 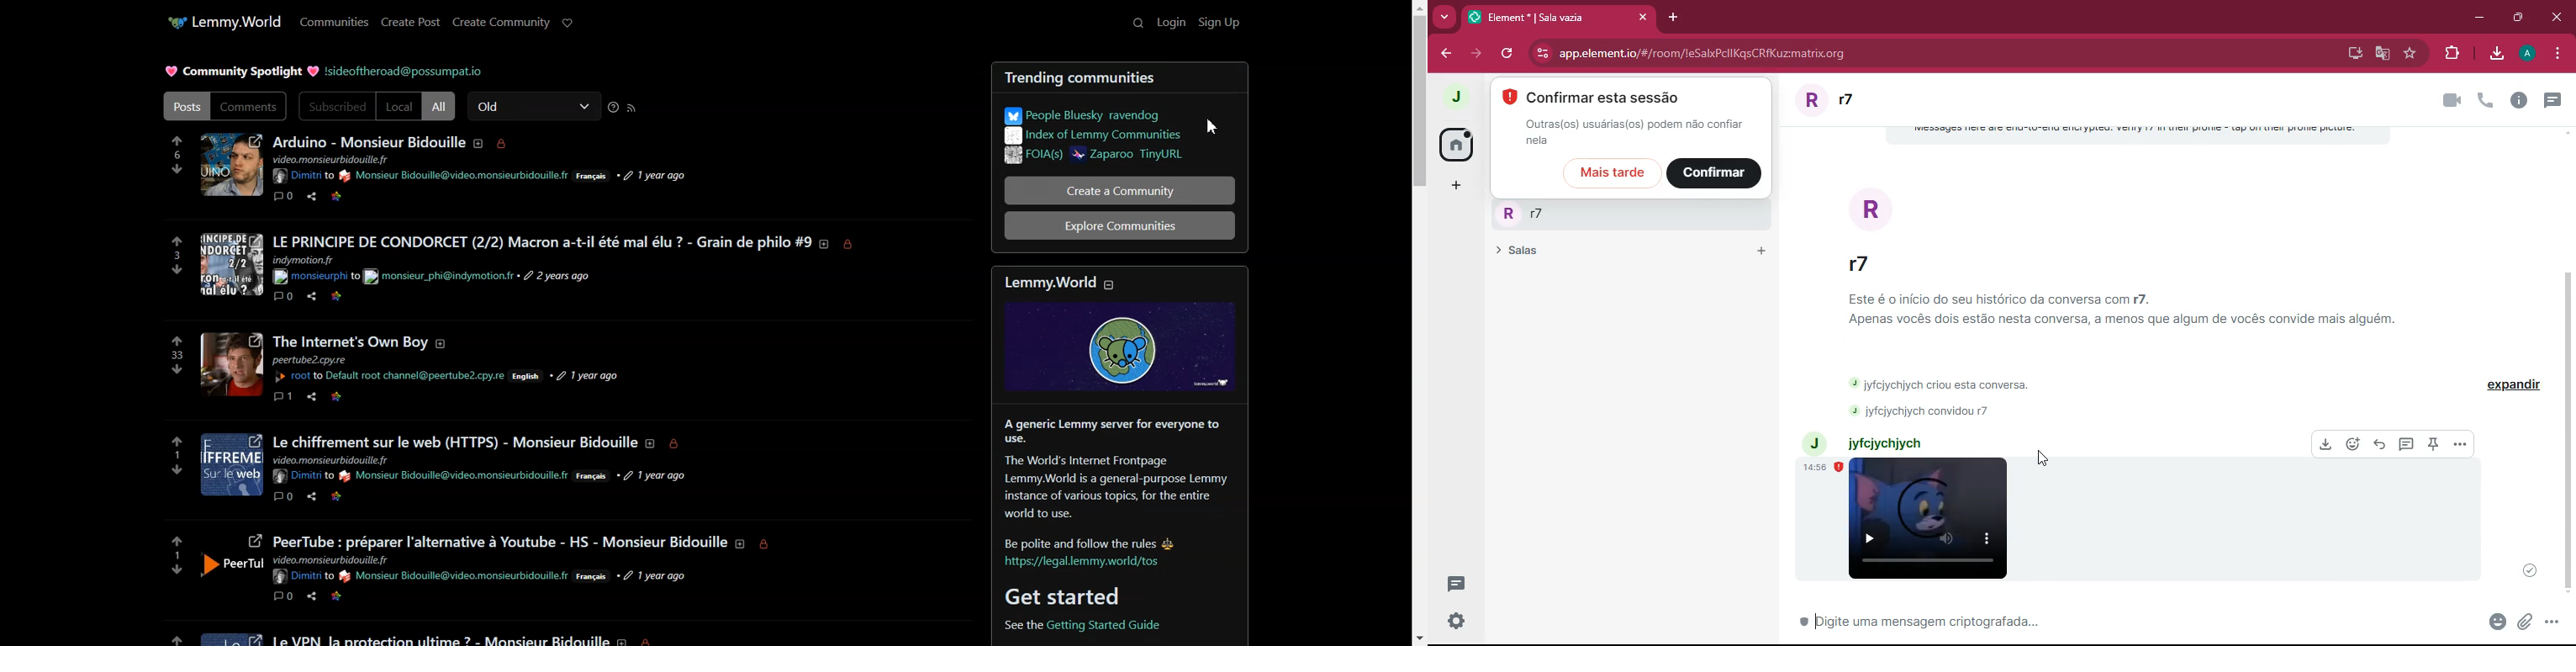 What do you see at coordinates (1729, 53) in the screenshot?
I see `app.element.io/#/room/local+m1733248438726.0` at bounding box center [1729, 53].